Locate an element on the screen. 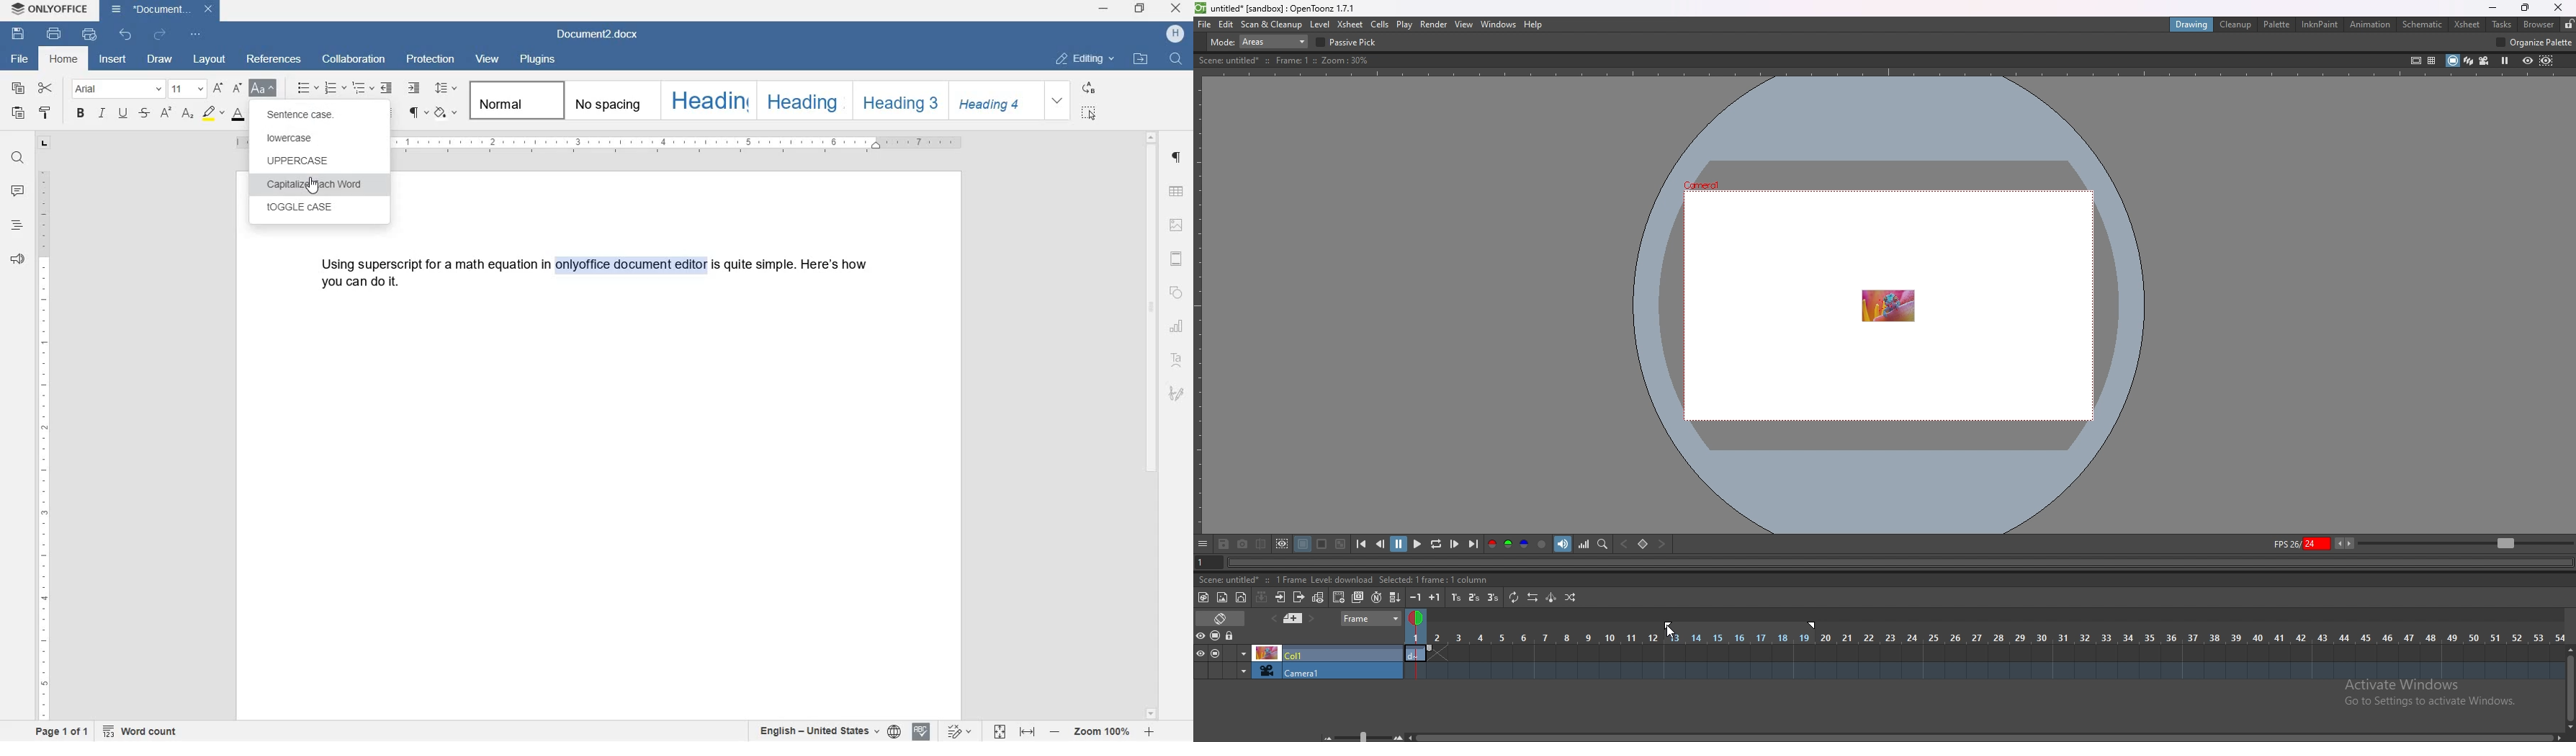 The height and width of the screenshot is (756, 2576). toggle case is located at coordinates (313, 209).